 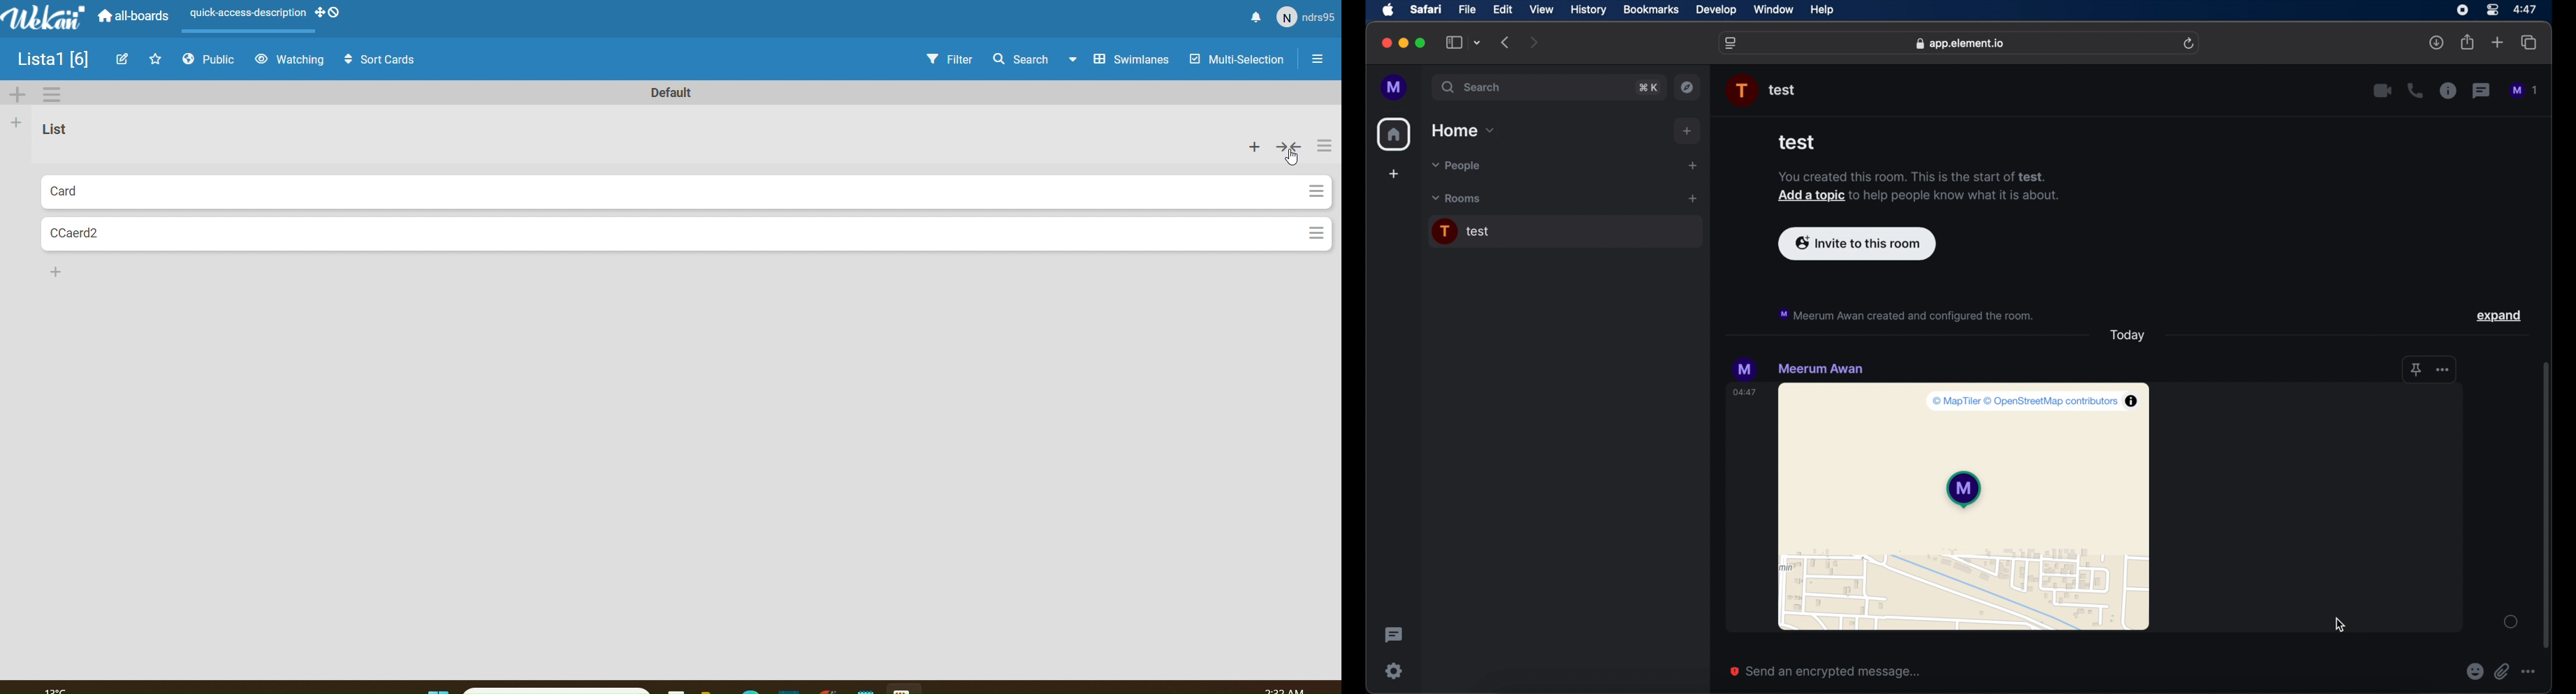 I want to click on maximize, so click(x=1421, y=43).